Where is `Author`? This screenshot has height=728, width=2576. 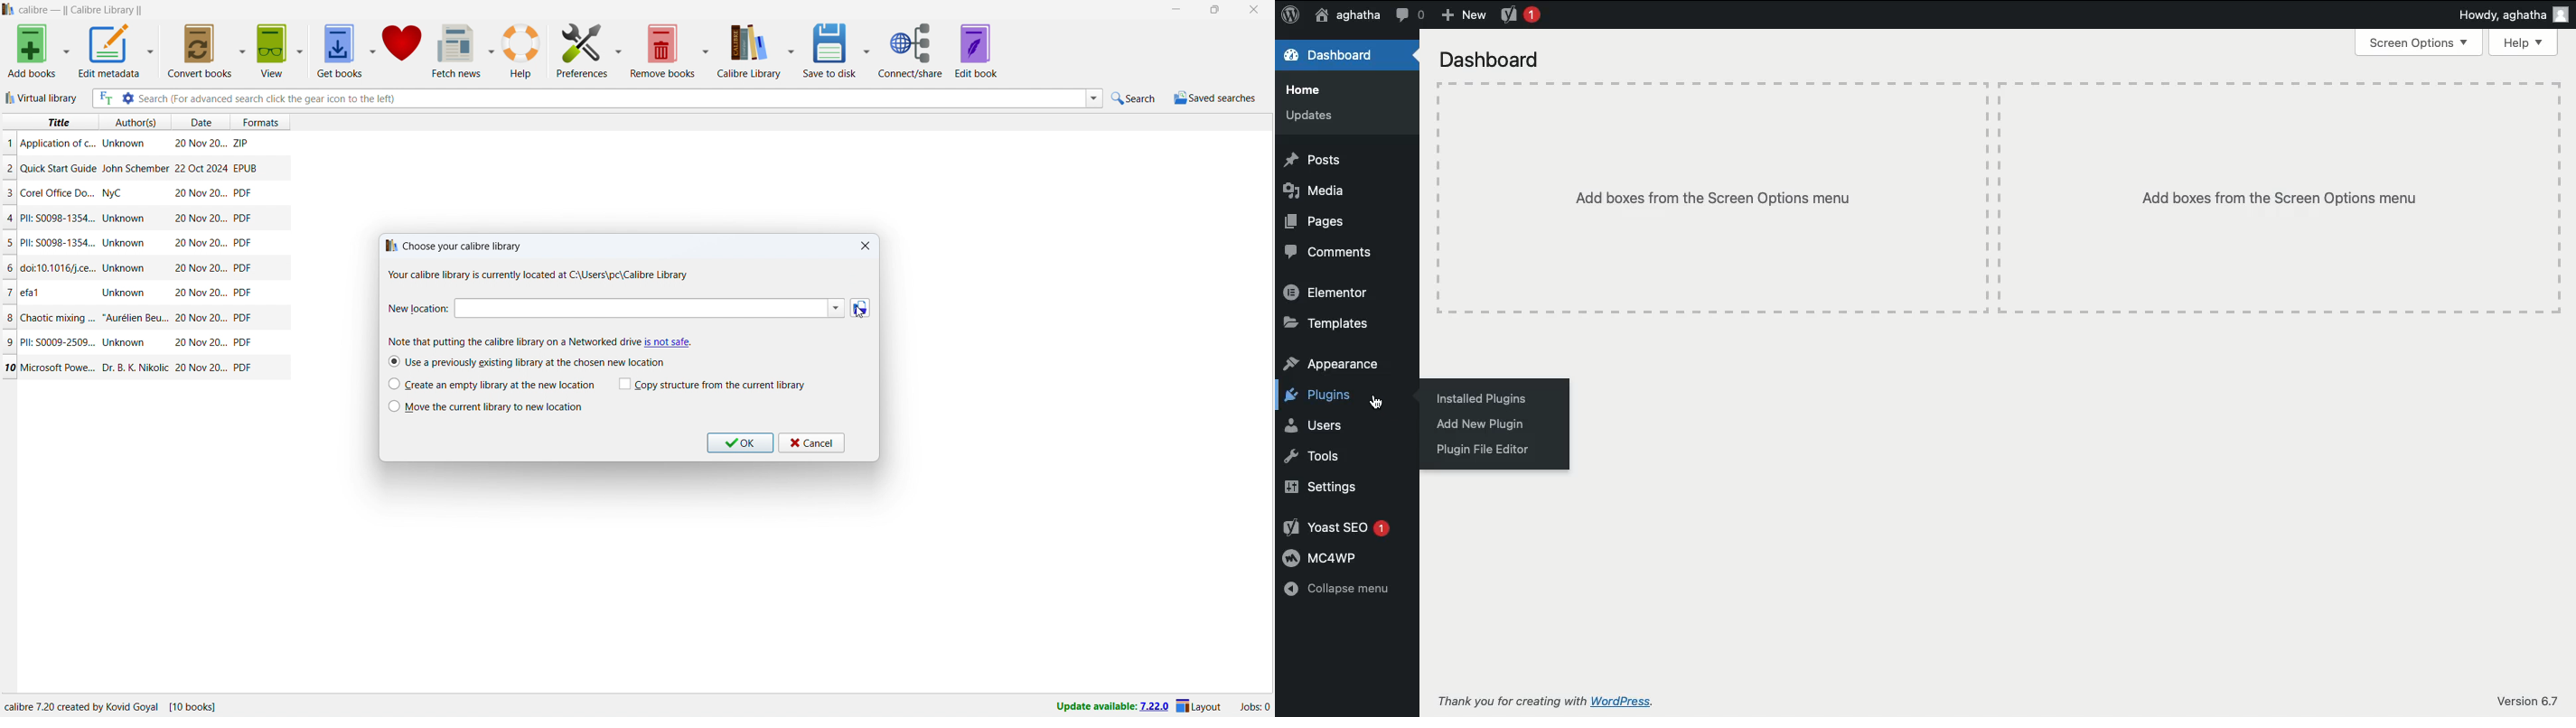
Author is located at coordinates (126, 243).